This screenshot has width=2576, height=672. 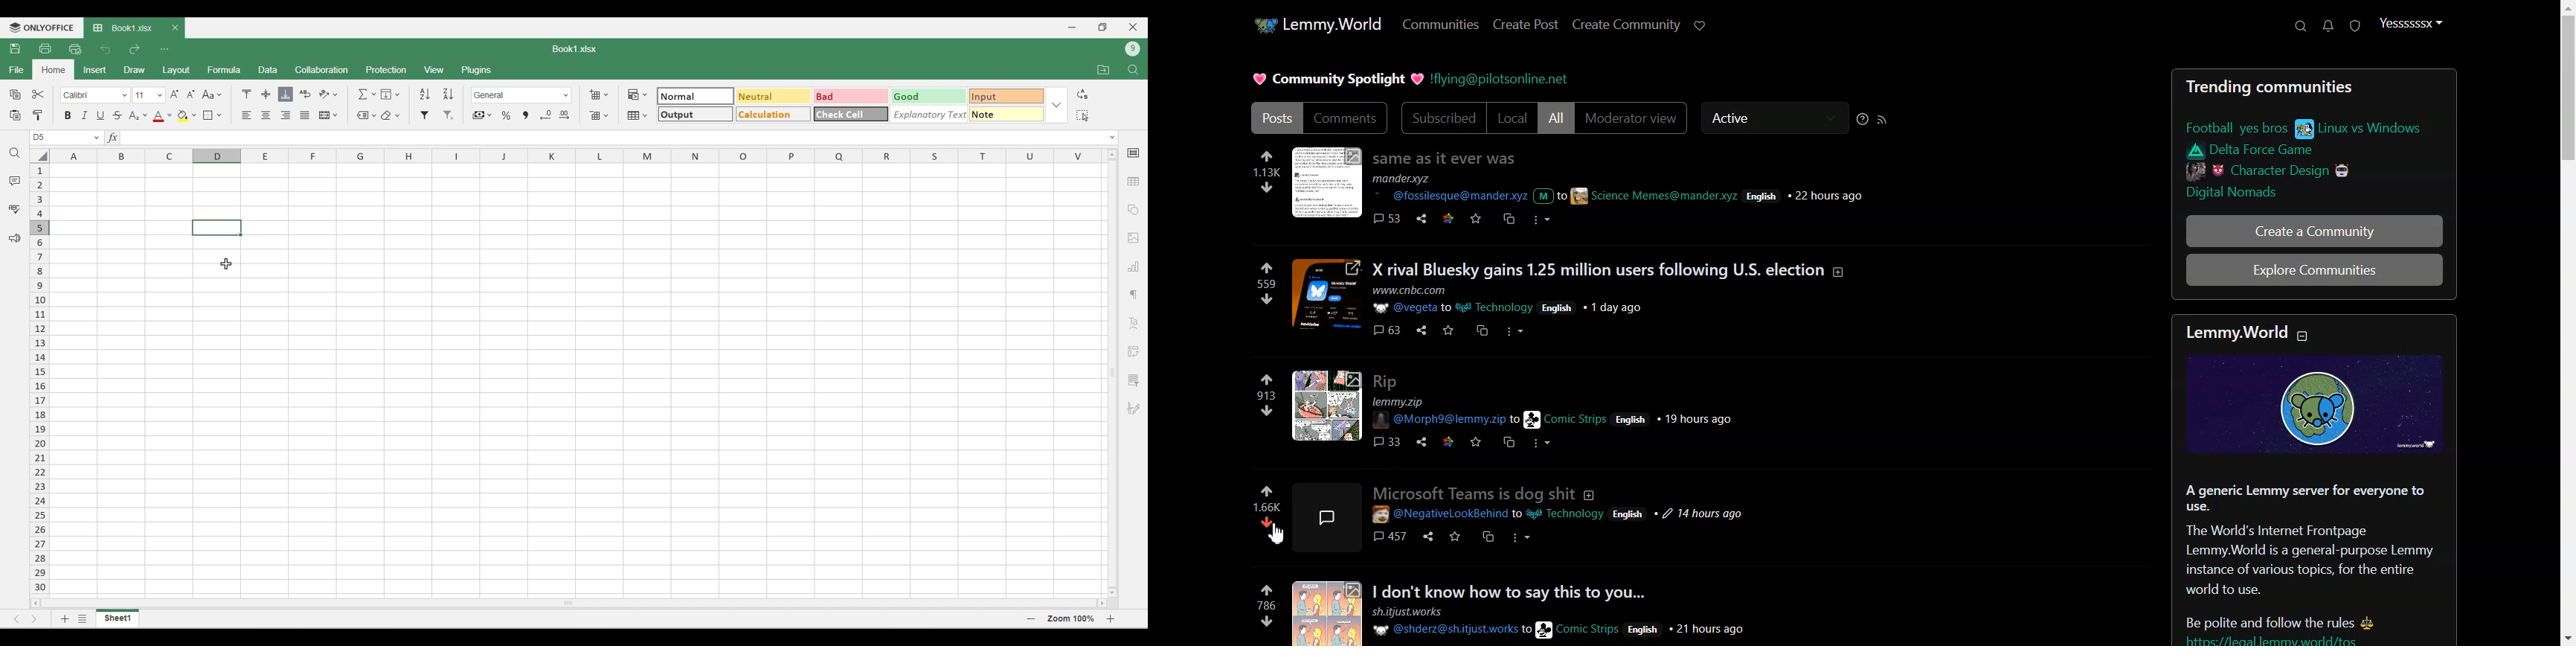 What do you see at coordinates (1056, 105) in the screenshot?
I see `Expand/Collapse` at bounding box center [1056, 105].